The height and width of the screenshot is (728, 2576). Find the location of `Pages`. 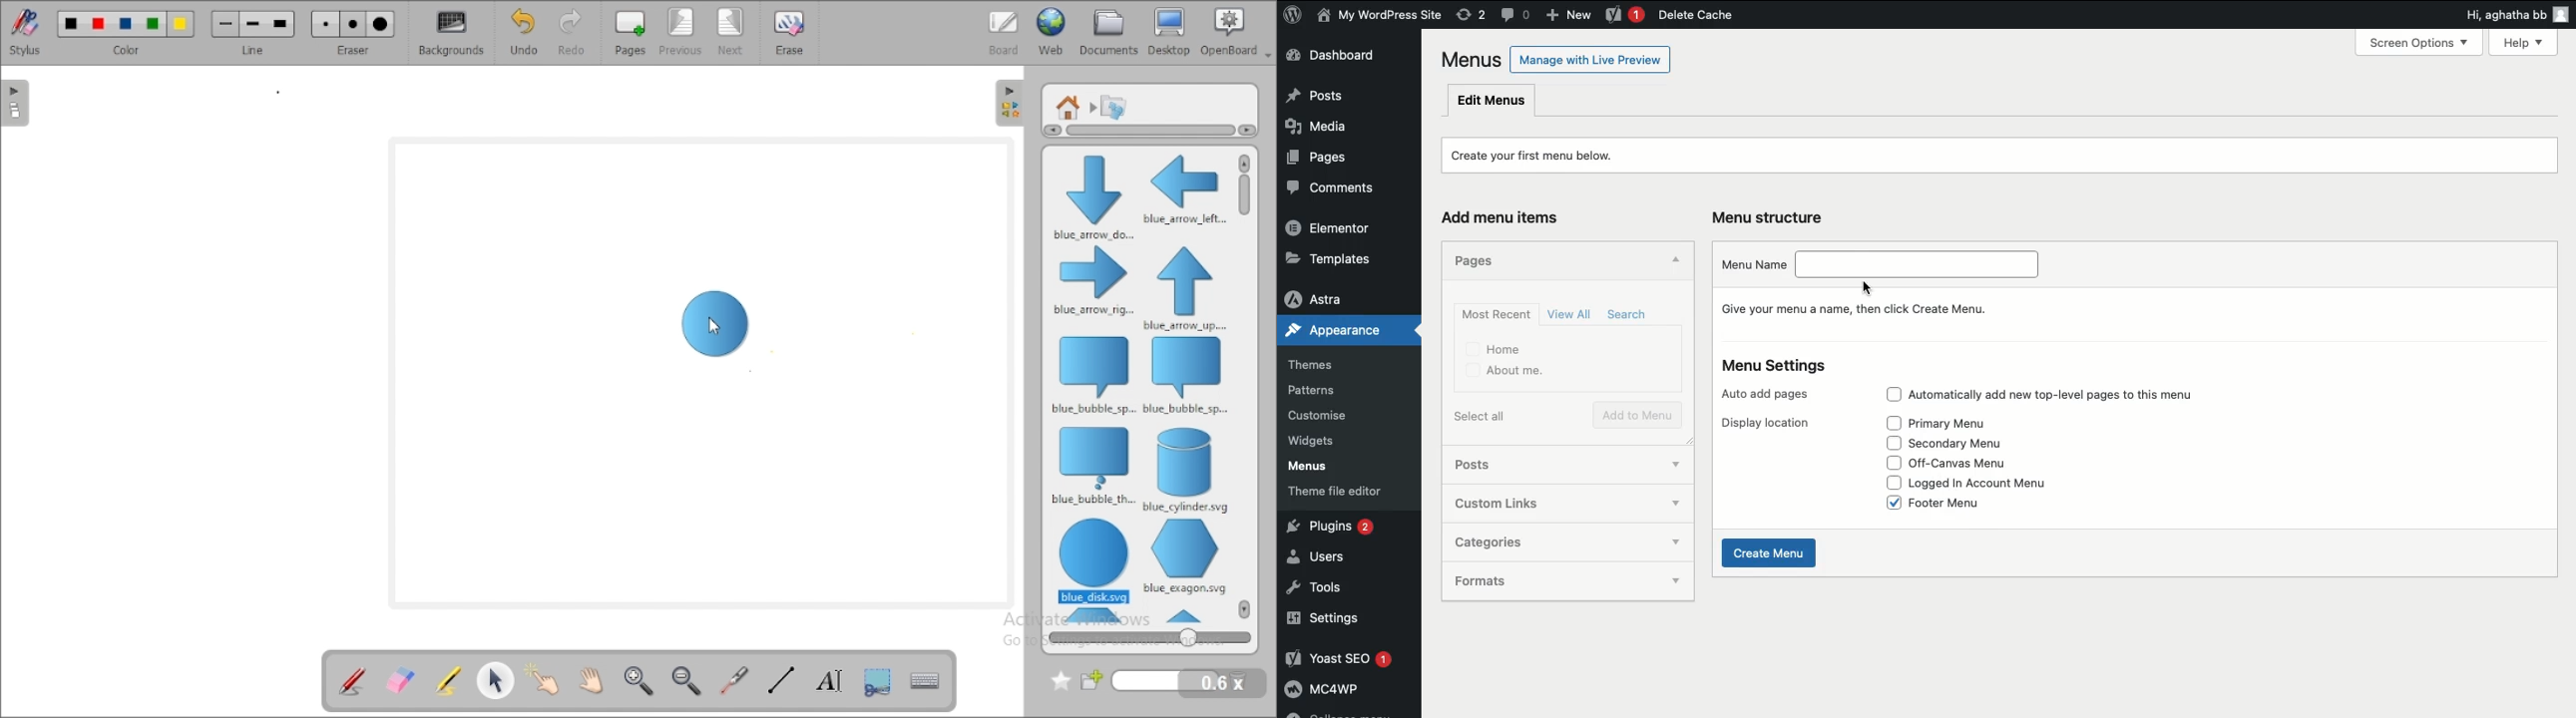

Pages is located at coordinates (1471, 261).